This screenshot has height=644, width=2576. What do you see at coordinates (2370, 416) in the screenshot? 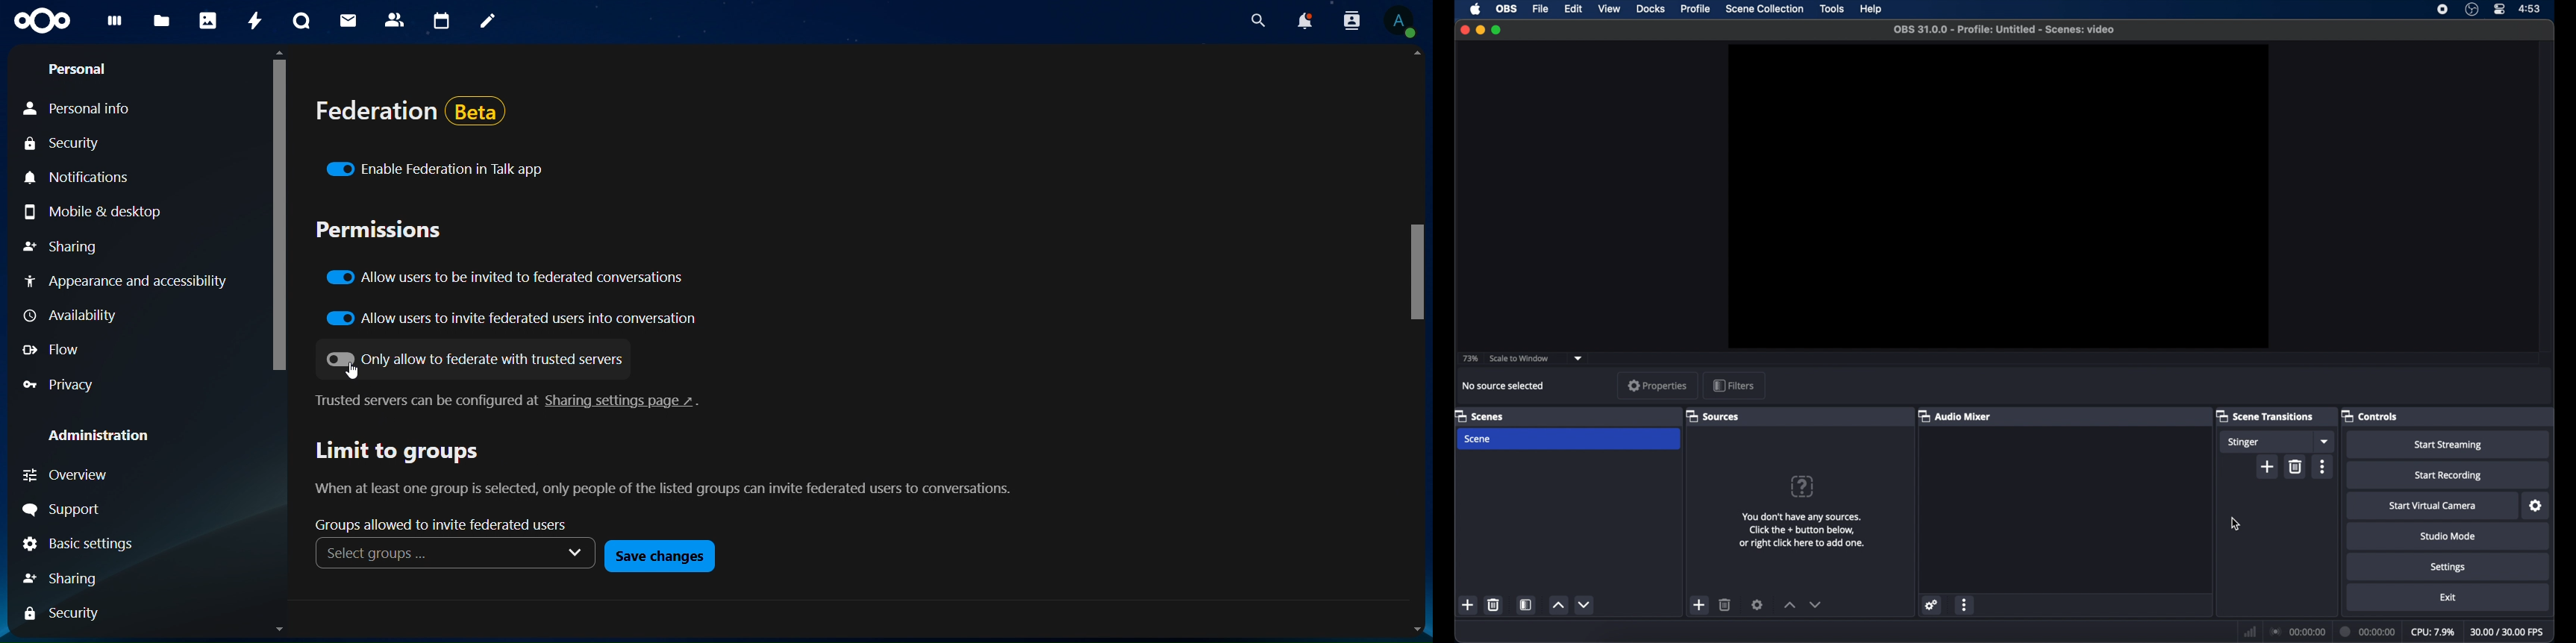
I see `controls` at bounding box center [2370, 416].